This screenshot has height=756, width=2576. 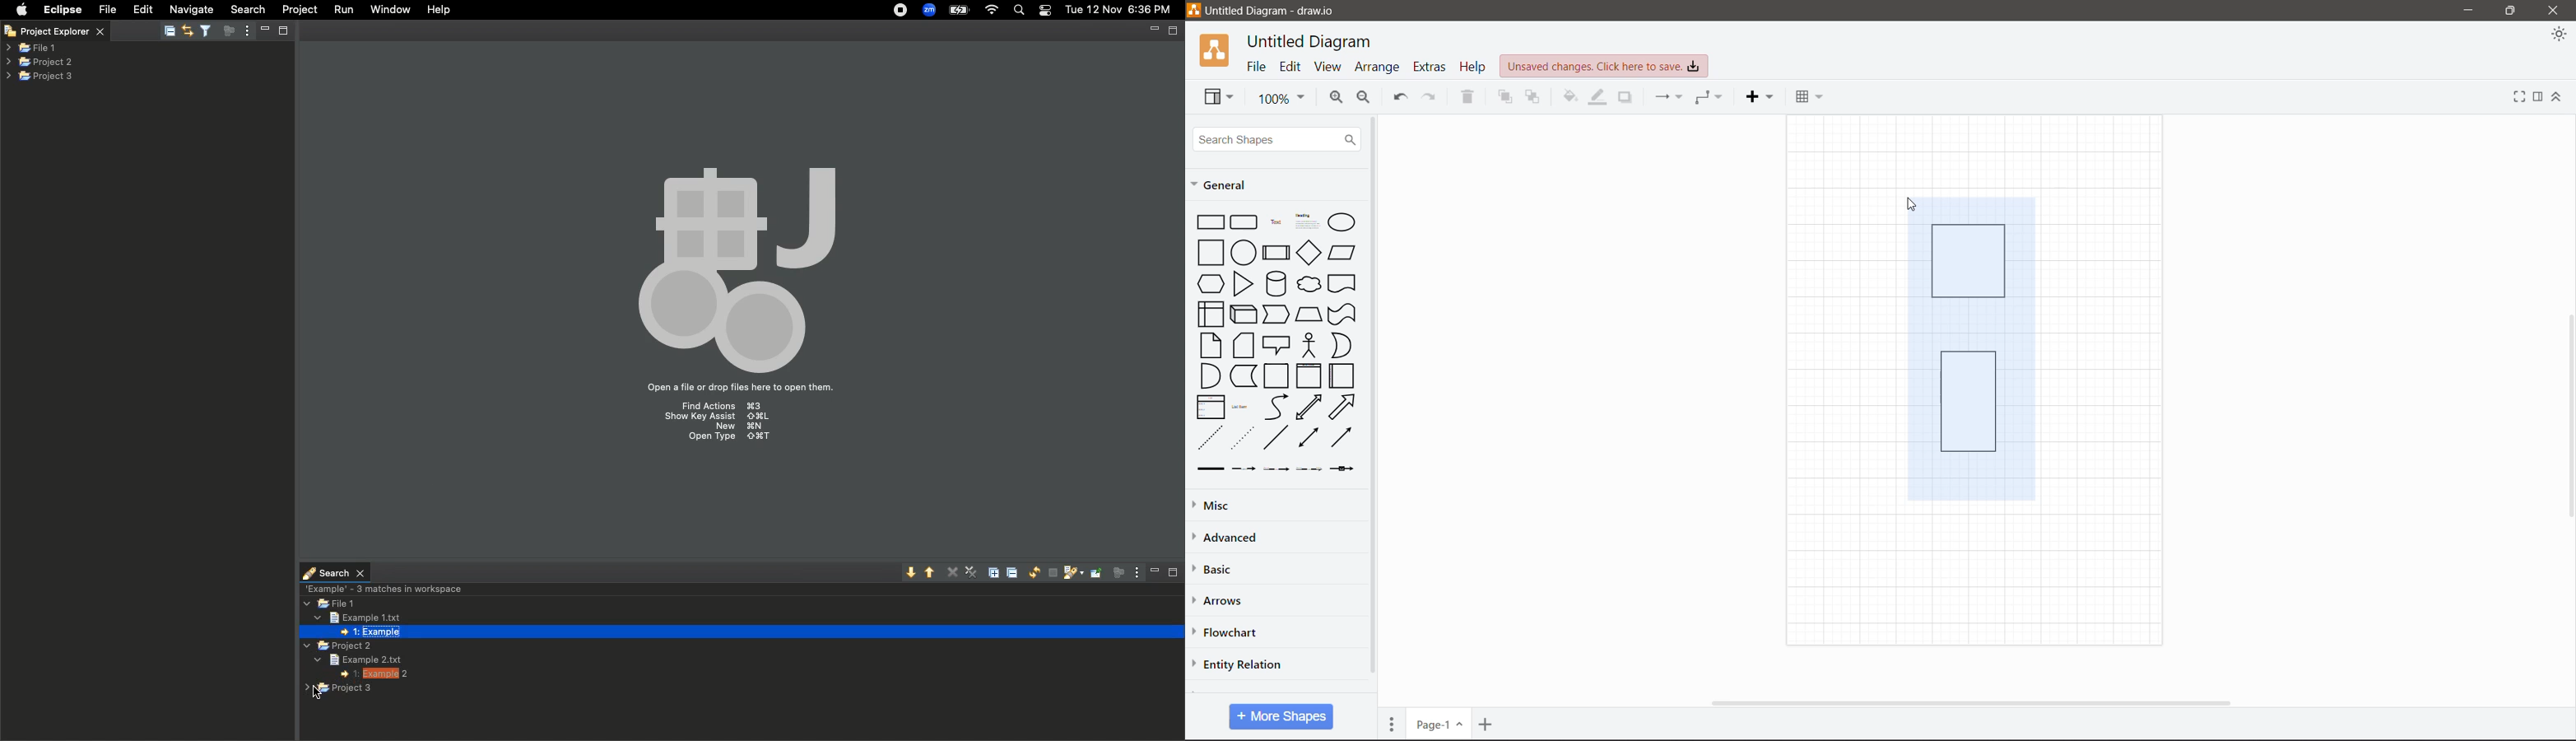 What do you see at coordinates (1155, 571) in the screenshot?
I see `Minimize` at bounding box center [1155, 571].